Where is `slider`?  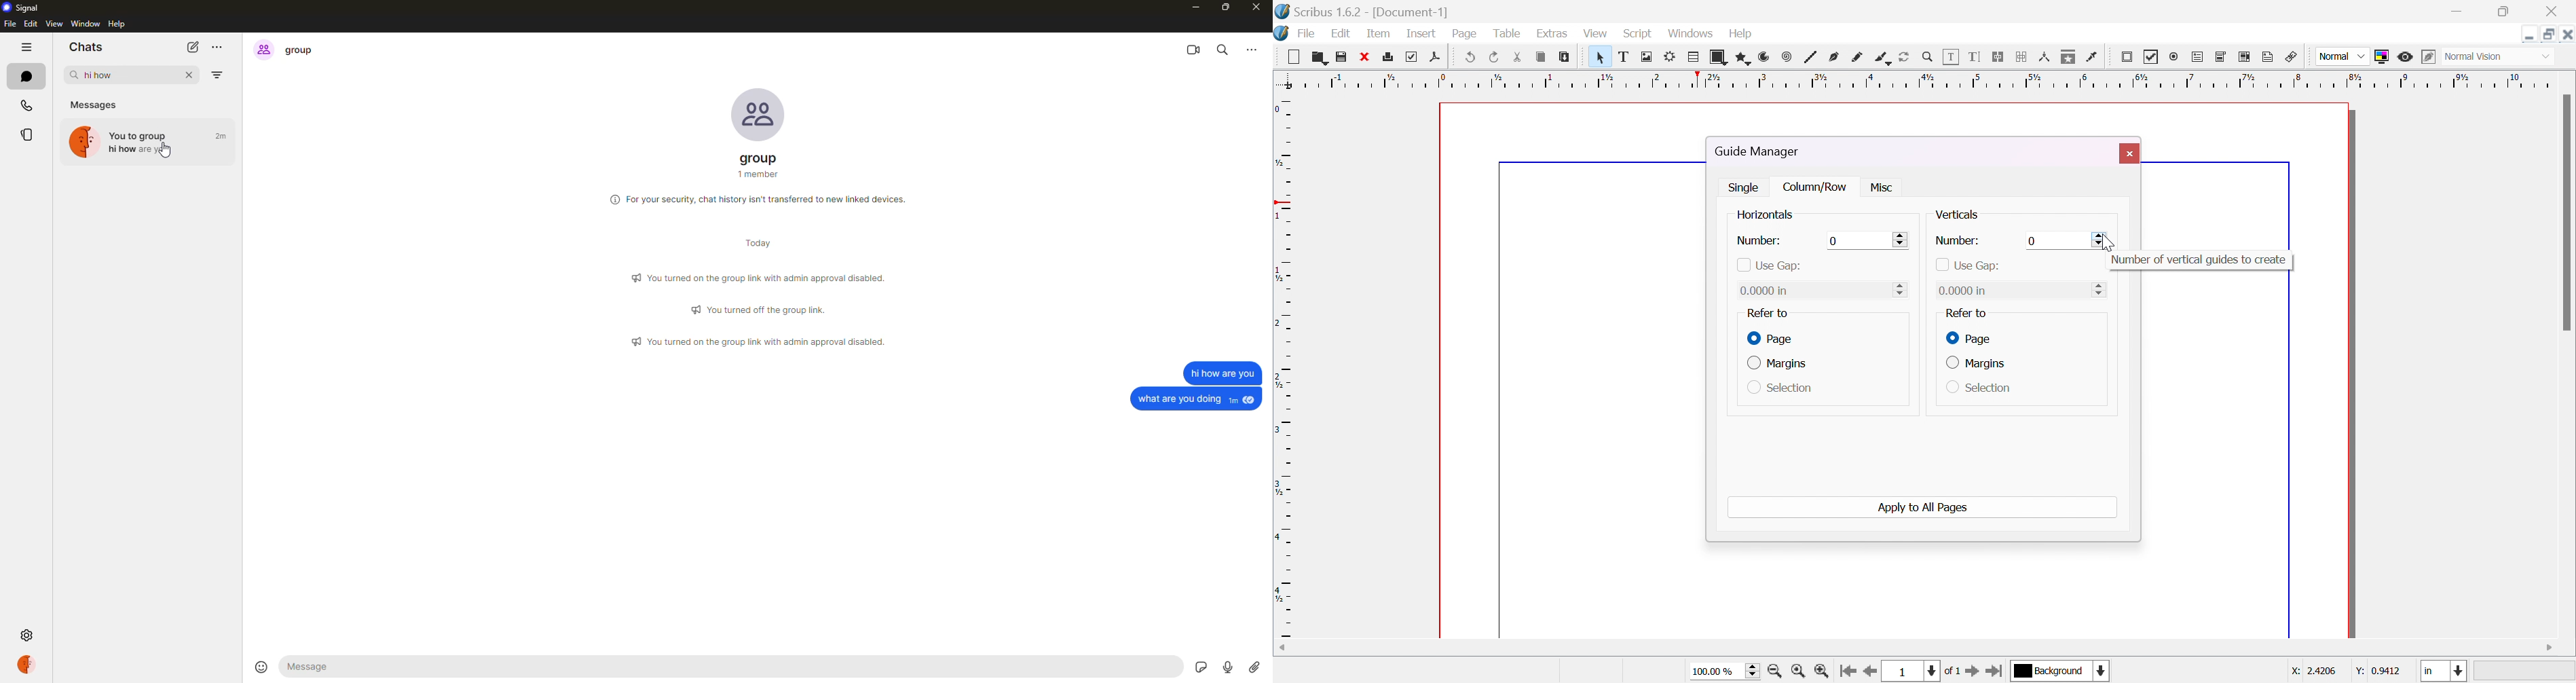 slider is located at coordinates (2102, 289).